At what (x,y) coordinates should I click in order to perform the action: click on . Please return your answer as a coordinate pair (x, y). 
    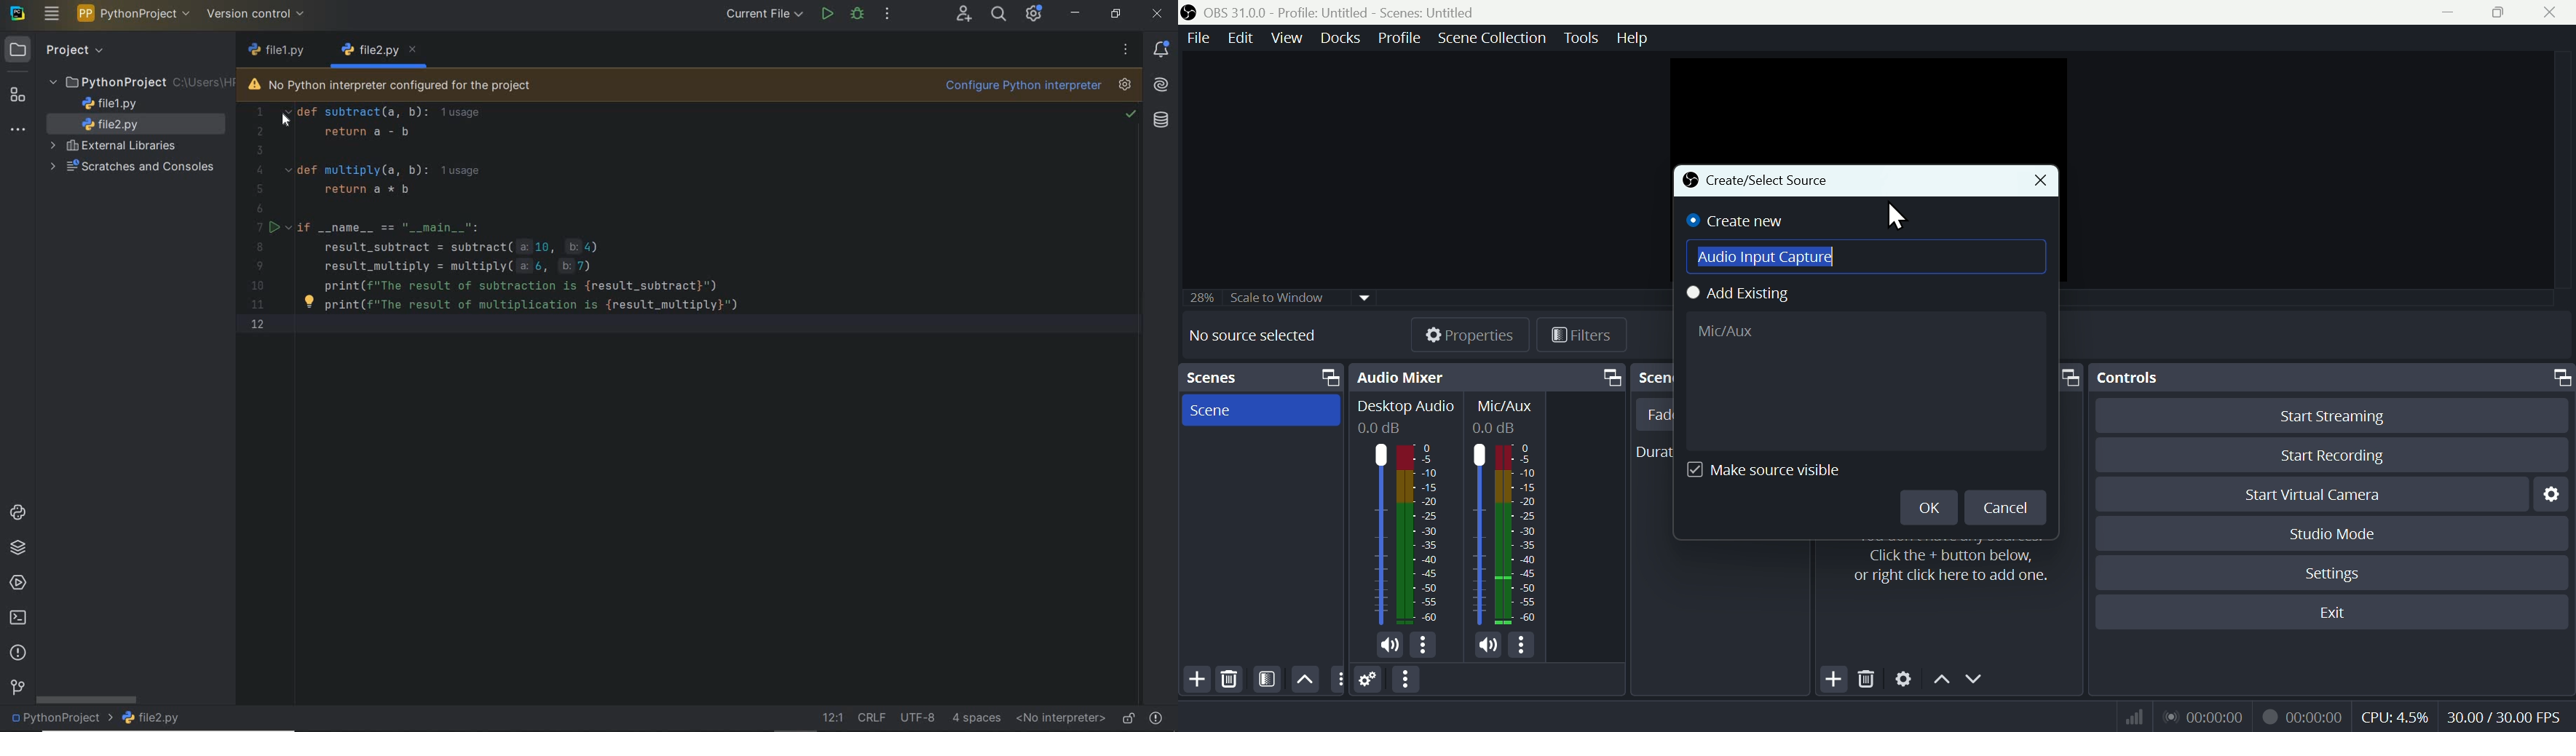
    Looking at the image, I should click on (1338, 680).